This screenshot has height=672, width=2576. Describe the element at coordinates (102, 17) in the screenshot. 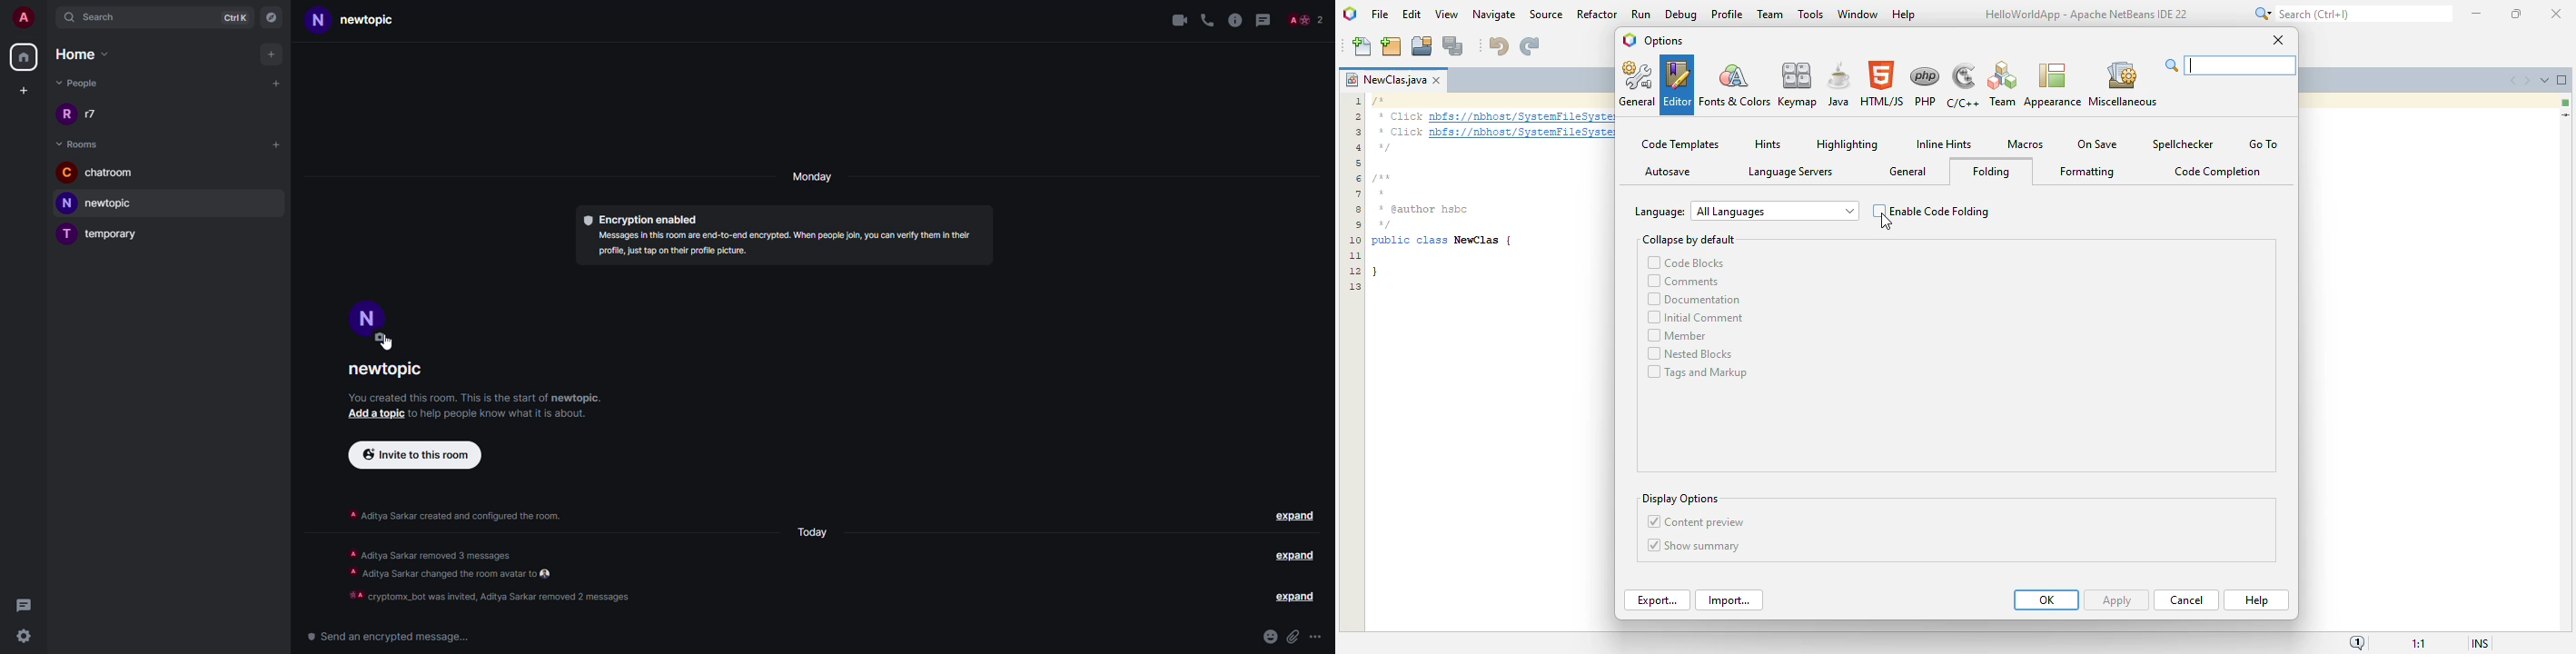

I see `search` at that location.